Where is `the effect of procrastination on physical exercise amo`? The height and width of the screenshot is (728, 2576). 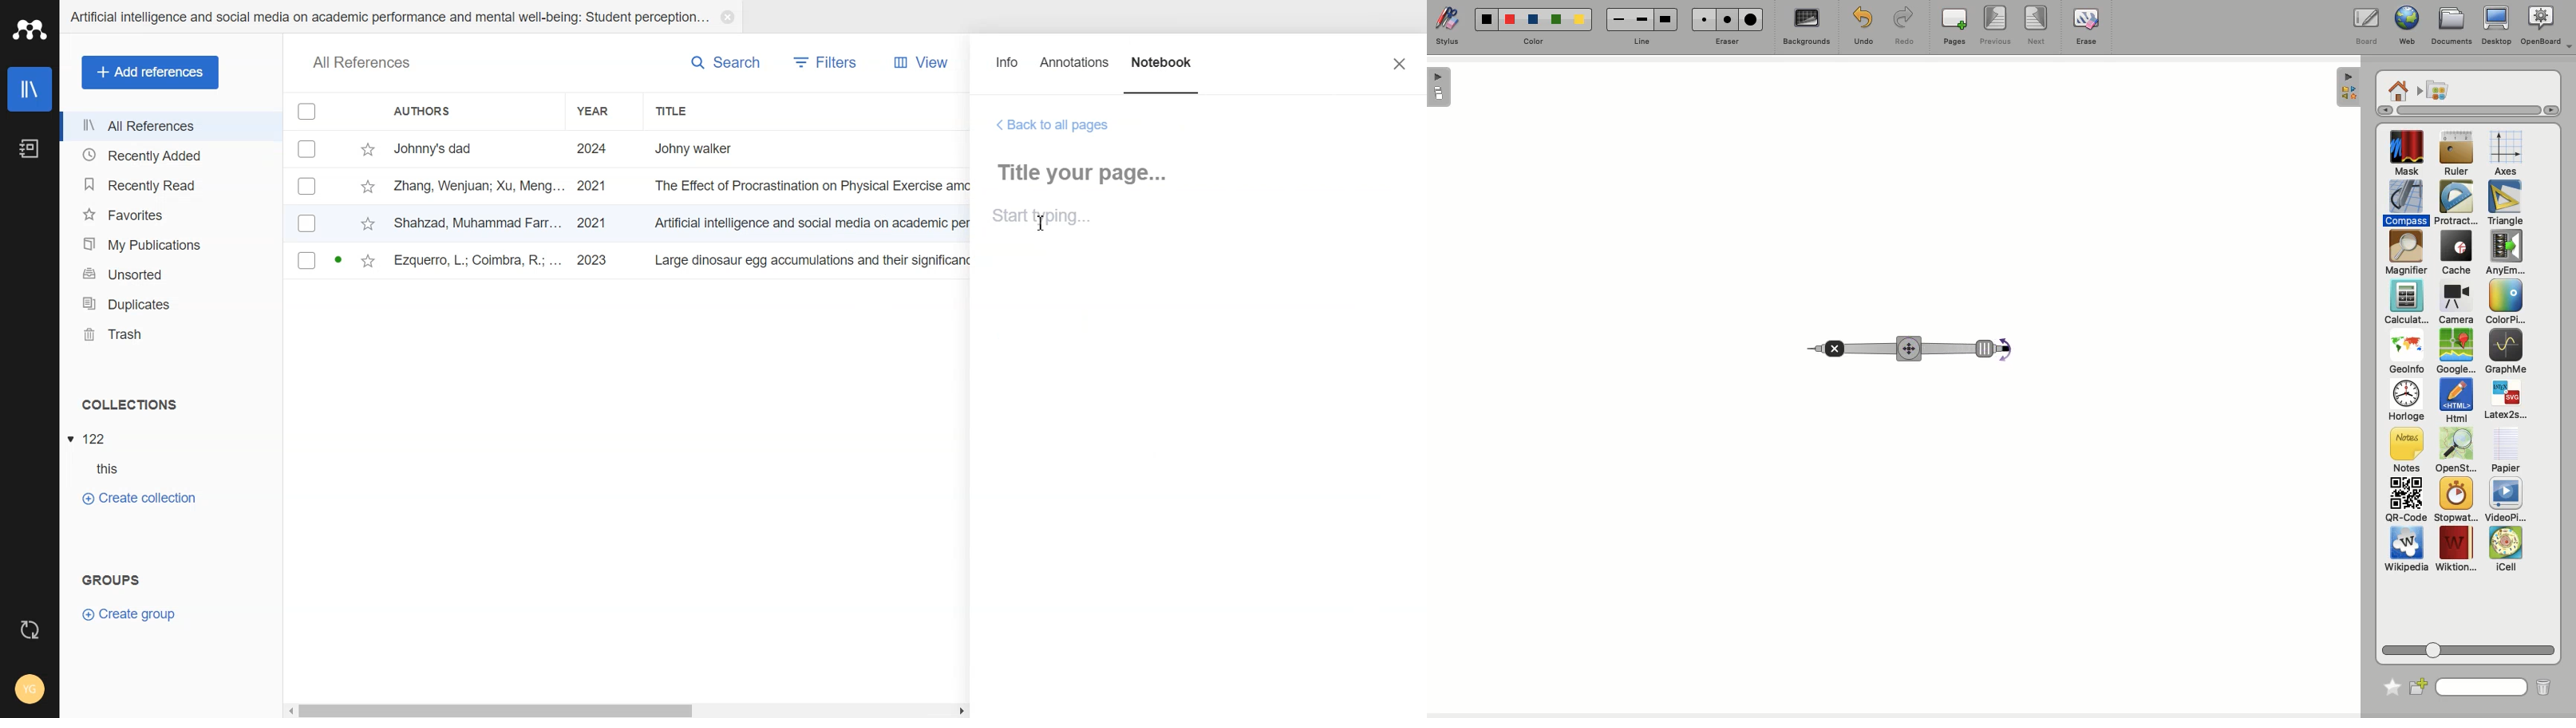
the effect of procrastination on physical exercise amo is located at coordinates (814, 186).